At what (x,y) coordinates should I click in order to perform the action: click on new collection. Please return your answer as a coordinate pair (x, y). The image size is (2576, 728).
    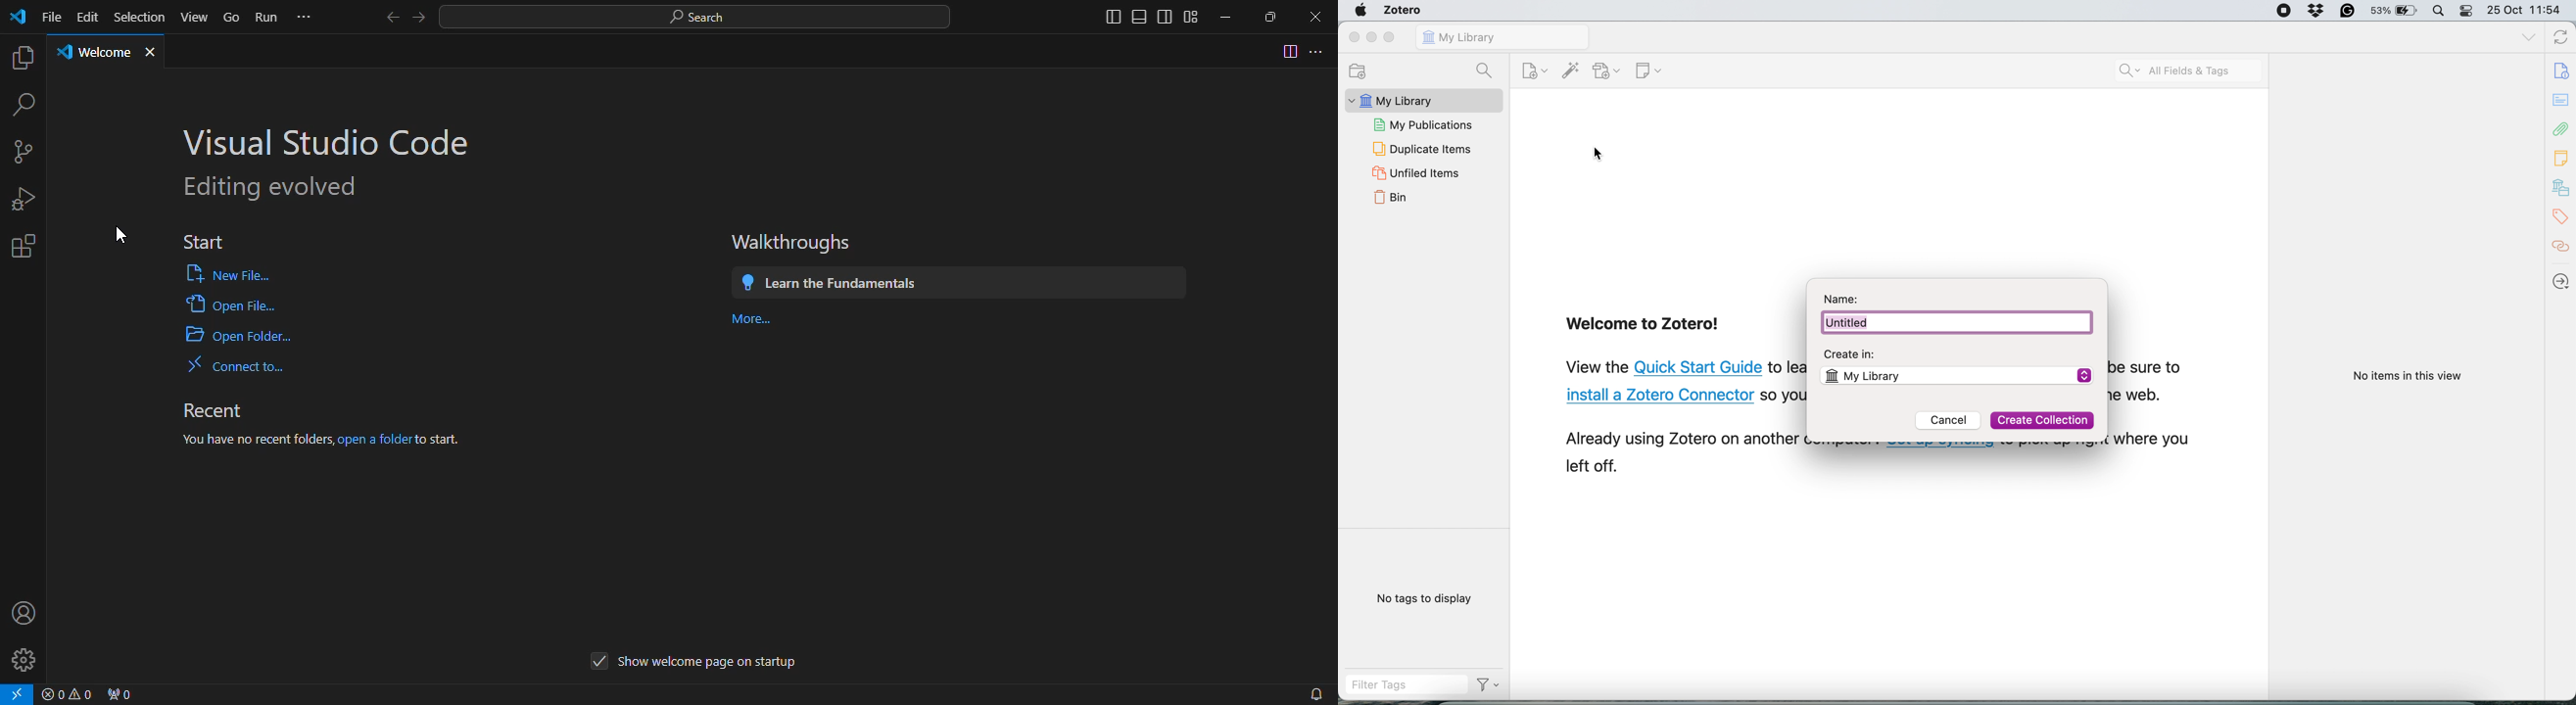
    Looking at the image, I should click on (1362, 70).